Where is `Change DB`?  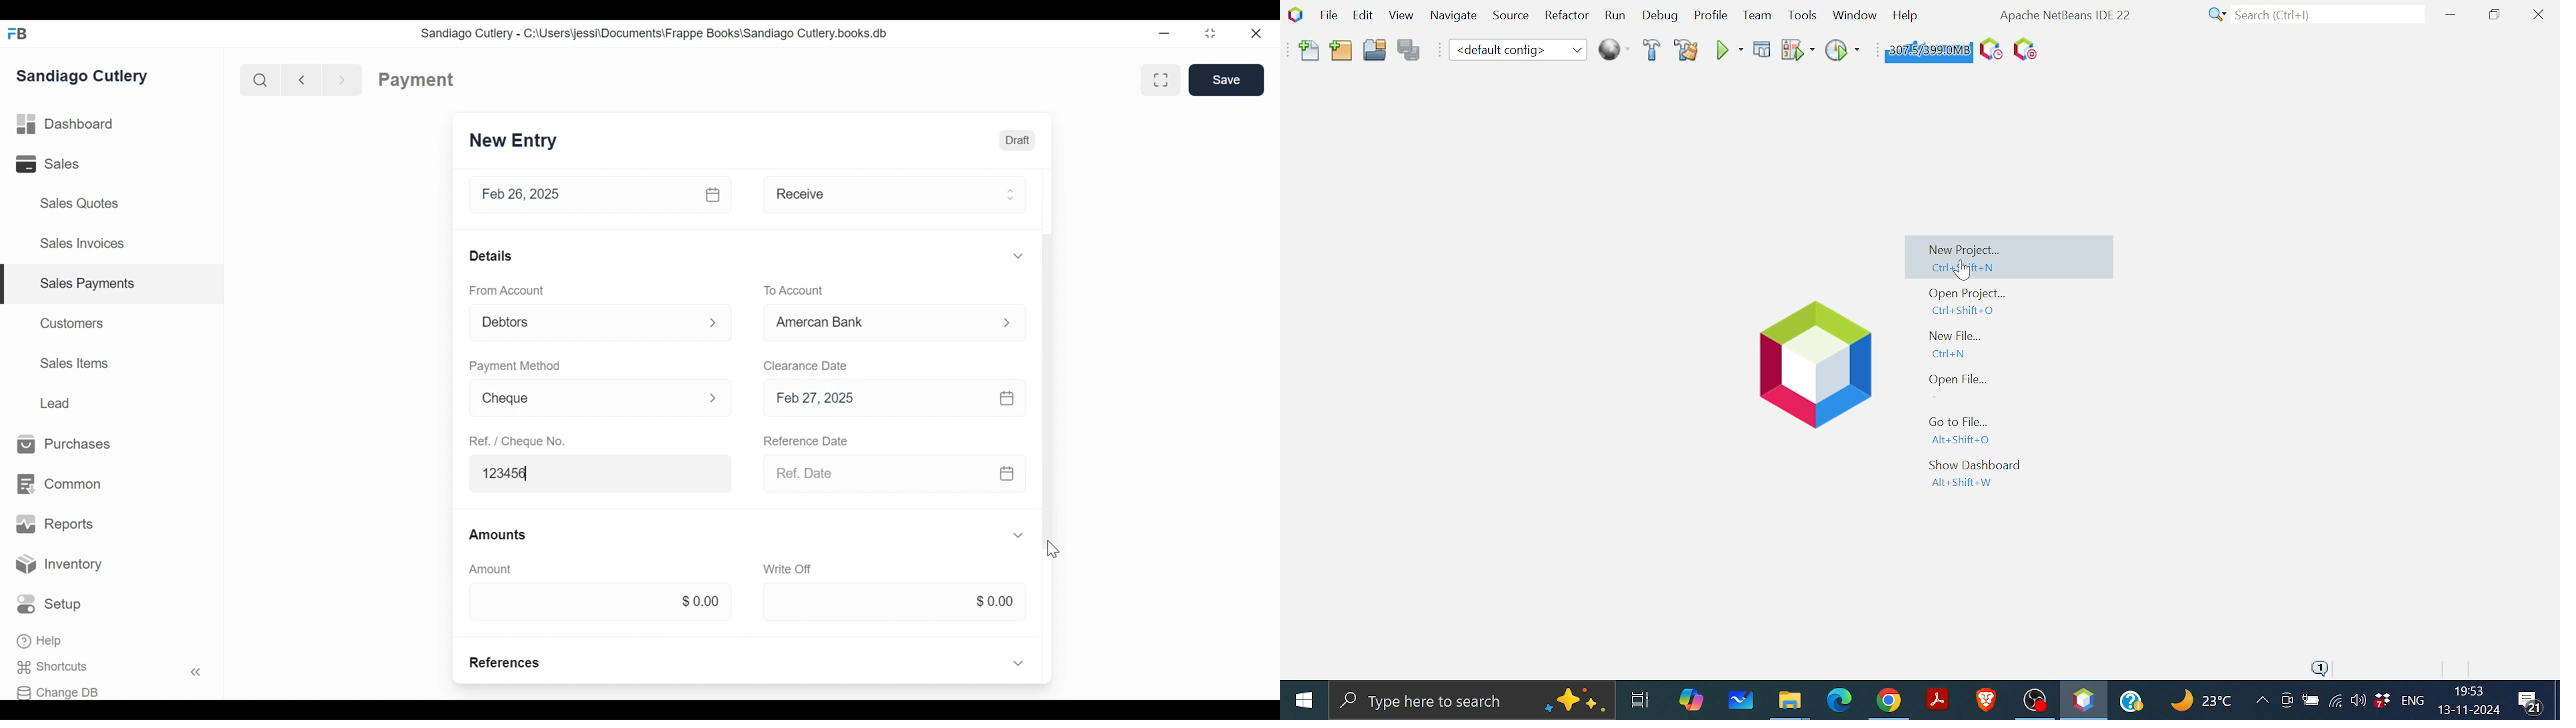 Change DB is located at coordinates (62, 691).